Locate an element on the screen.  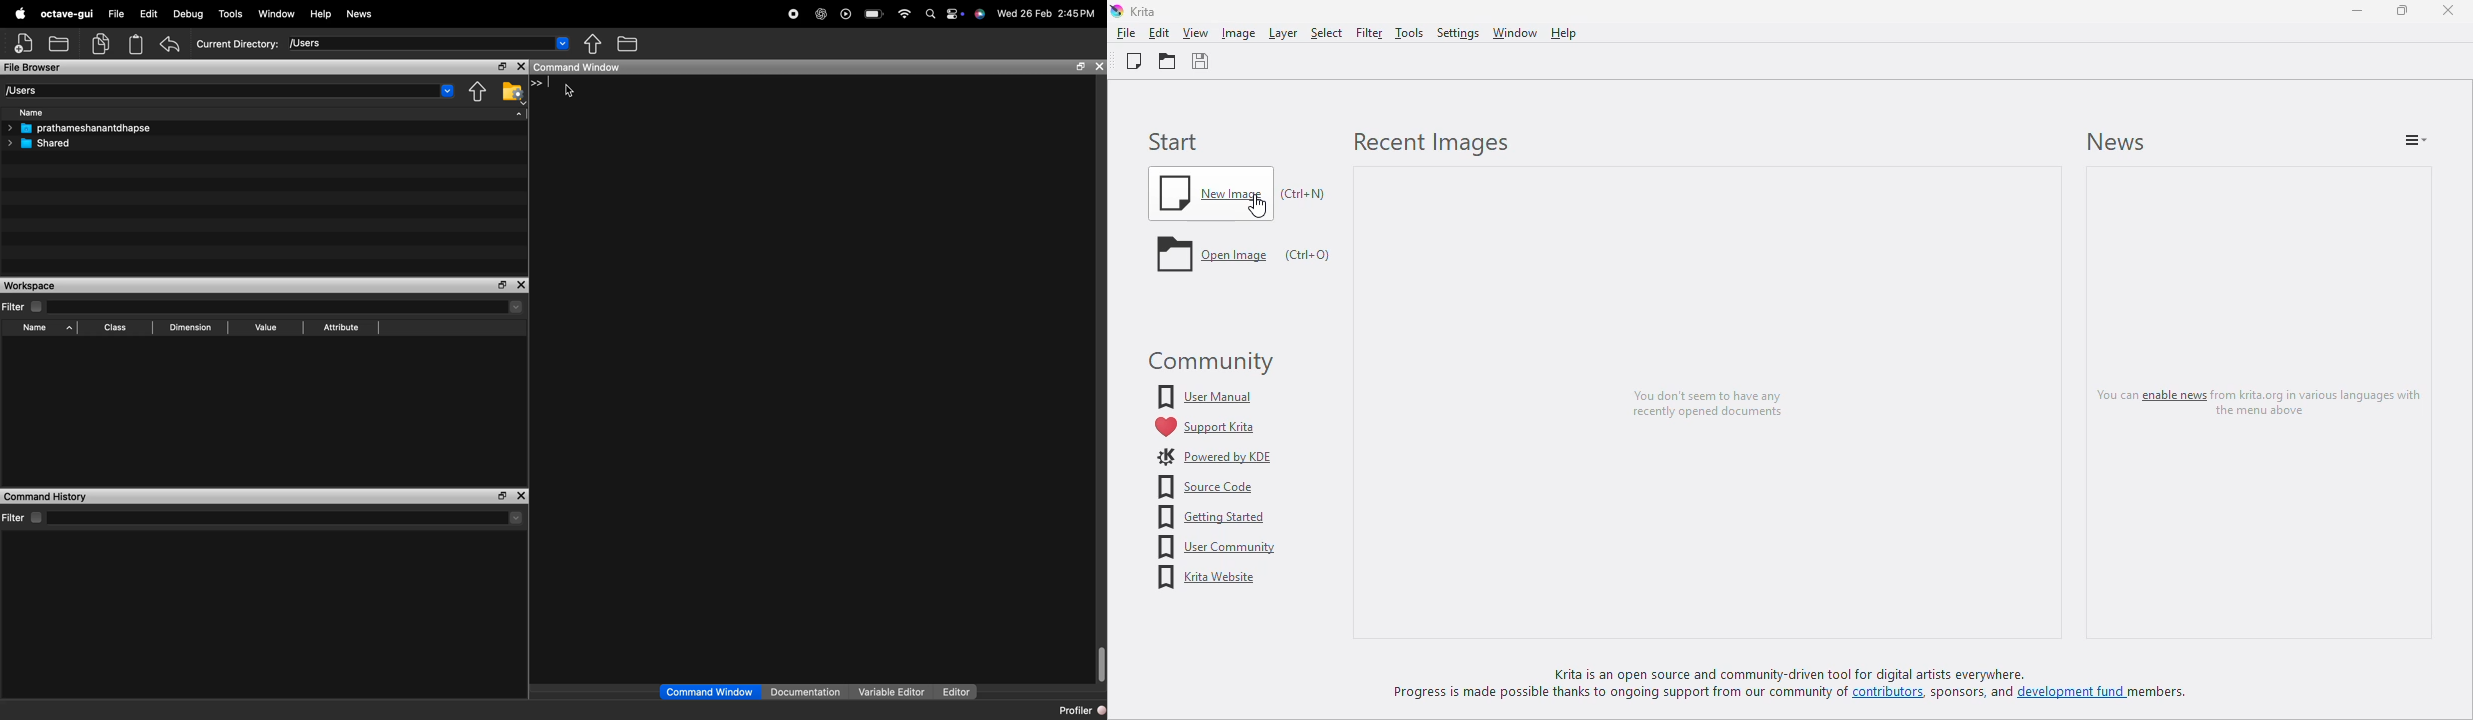
maximise is located at coordinates (1077, 69).